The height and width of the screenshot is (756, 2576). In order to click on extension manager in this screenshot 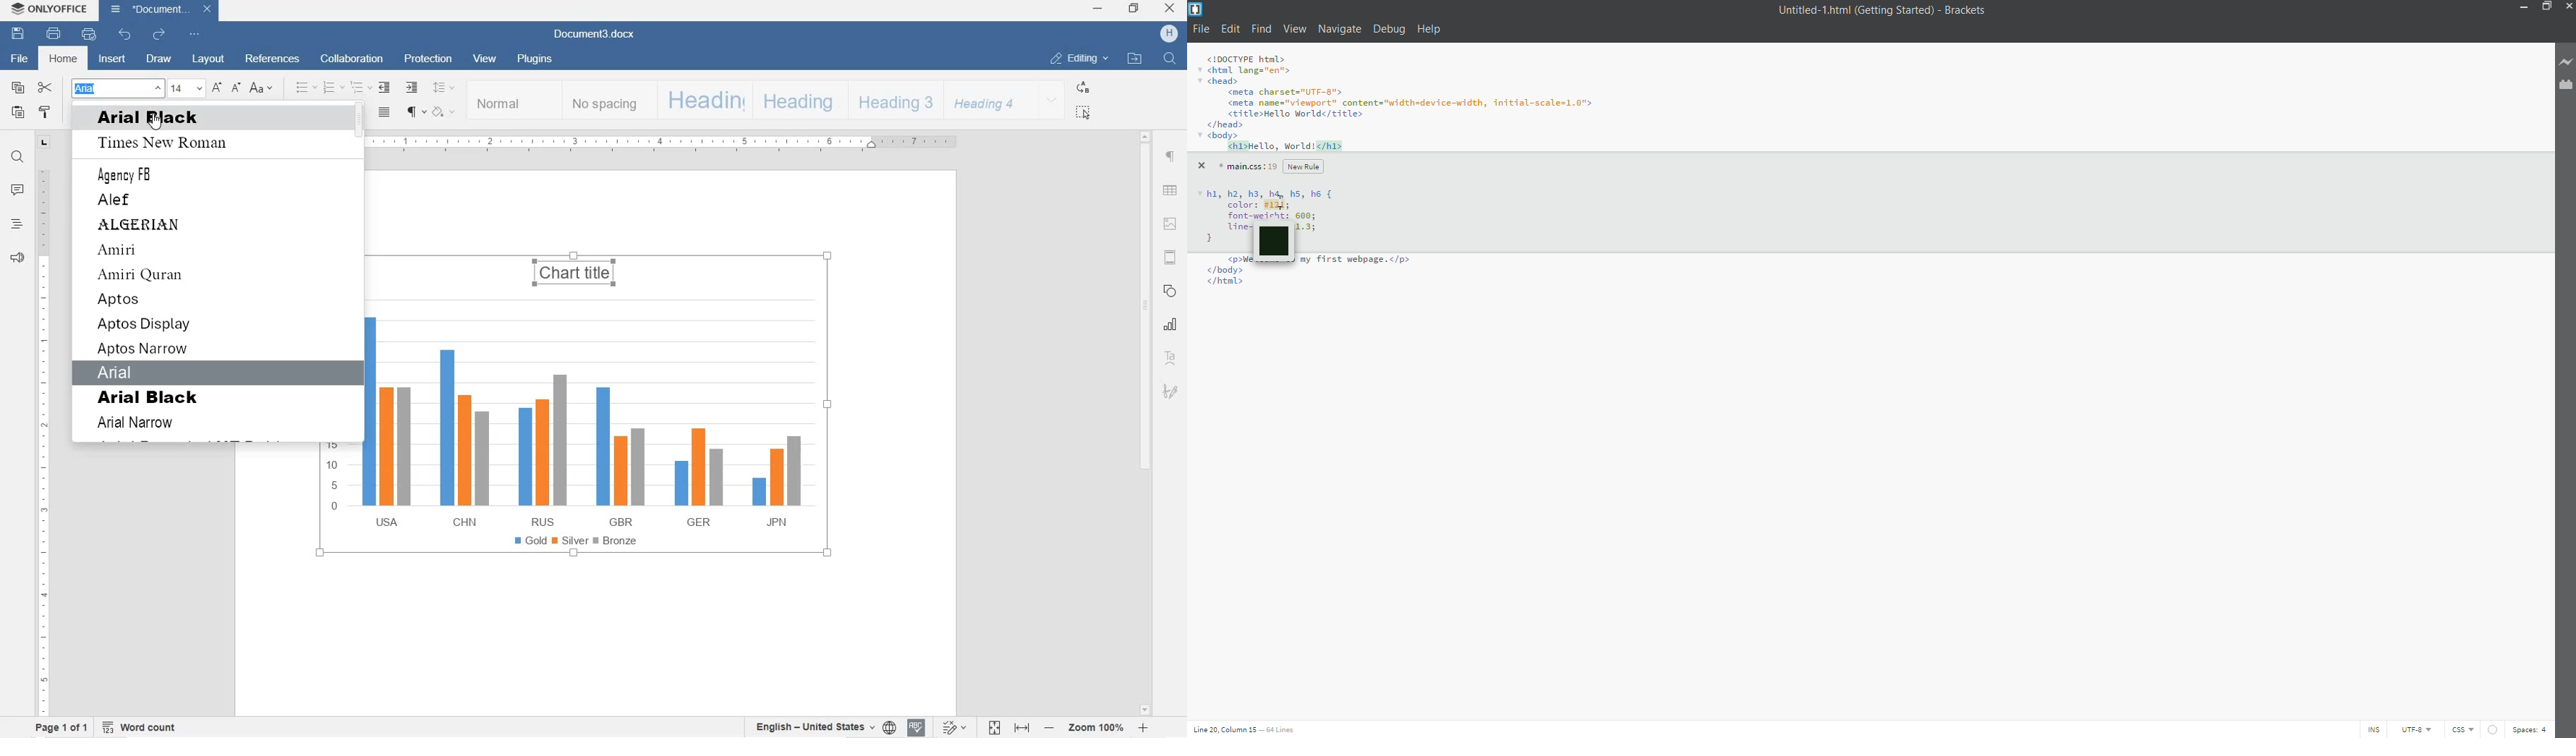, I will do `click(2562, 85)`.